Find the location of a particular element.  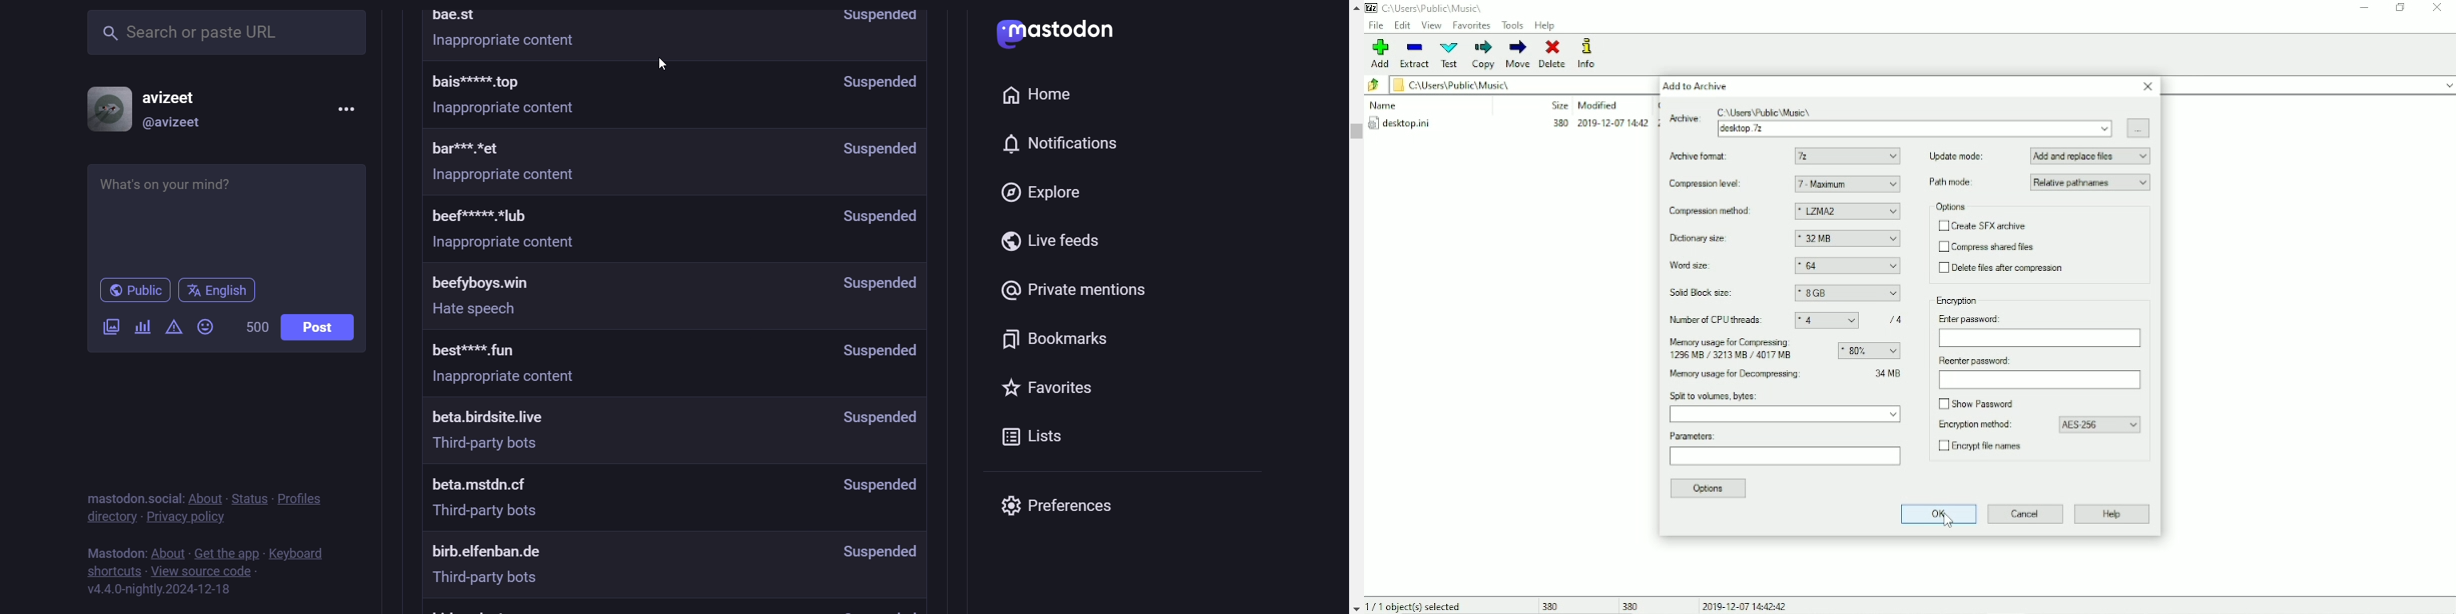

post is located at coordinates (317, 328).